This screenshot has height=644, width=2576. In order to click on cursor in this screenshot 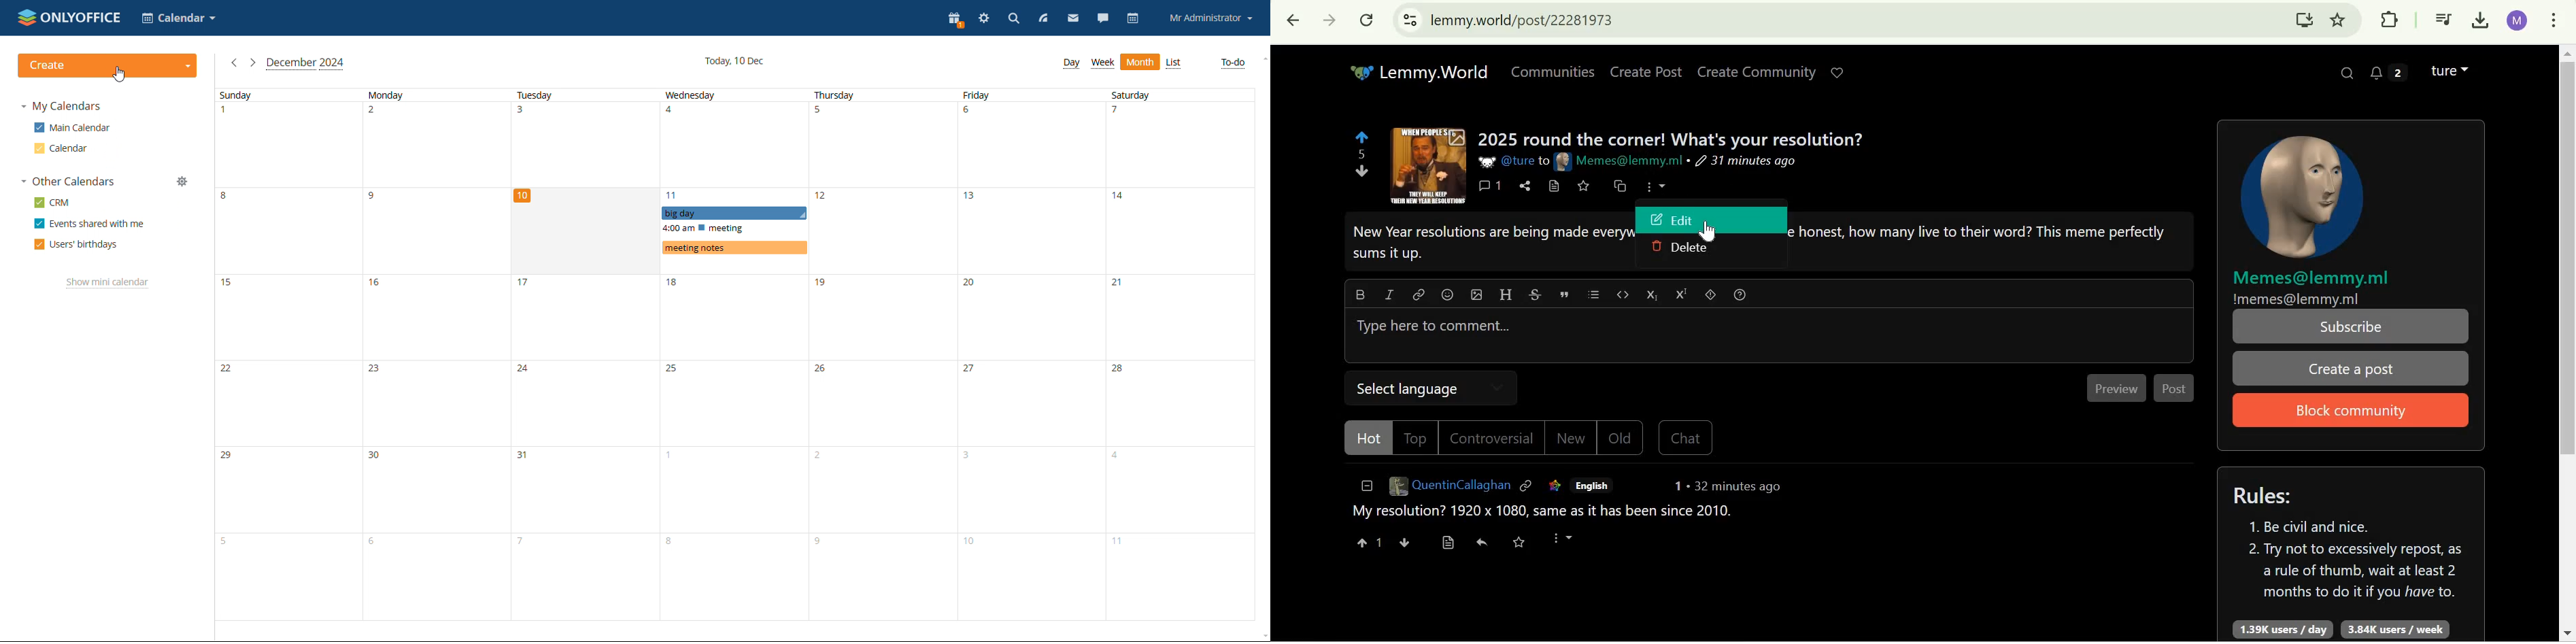, I will do `click(1710, 231)`.